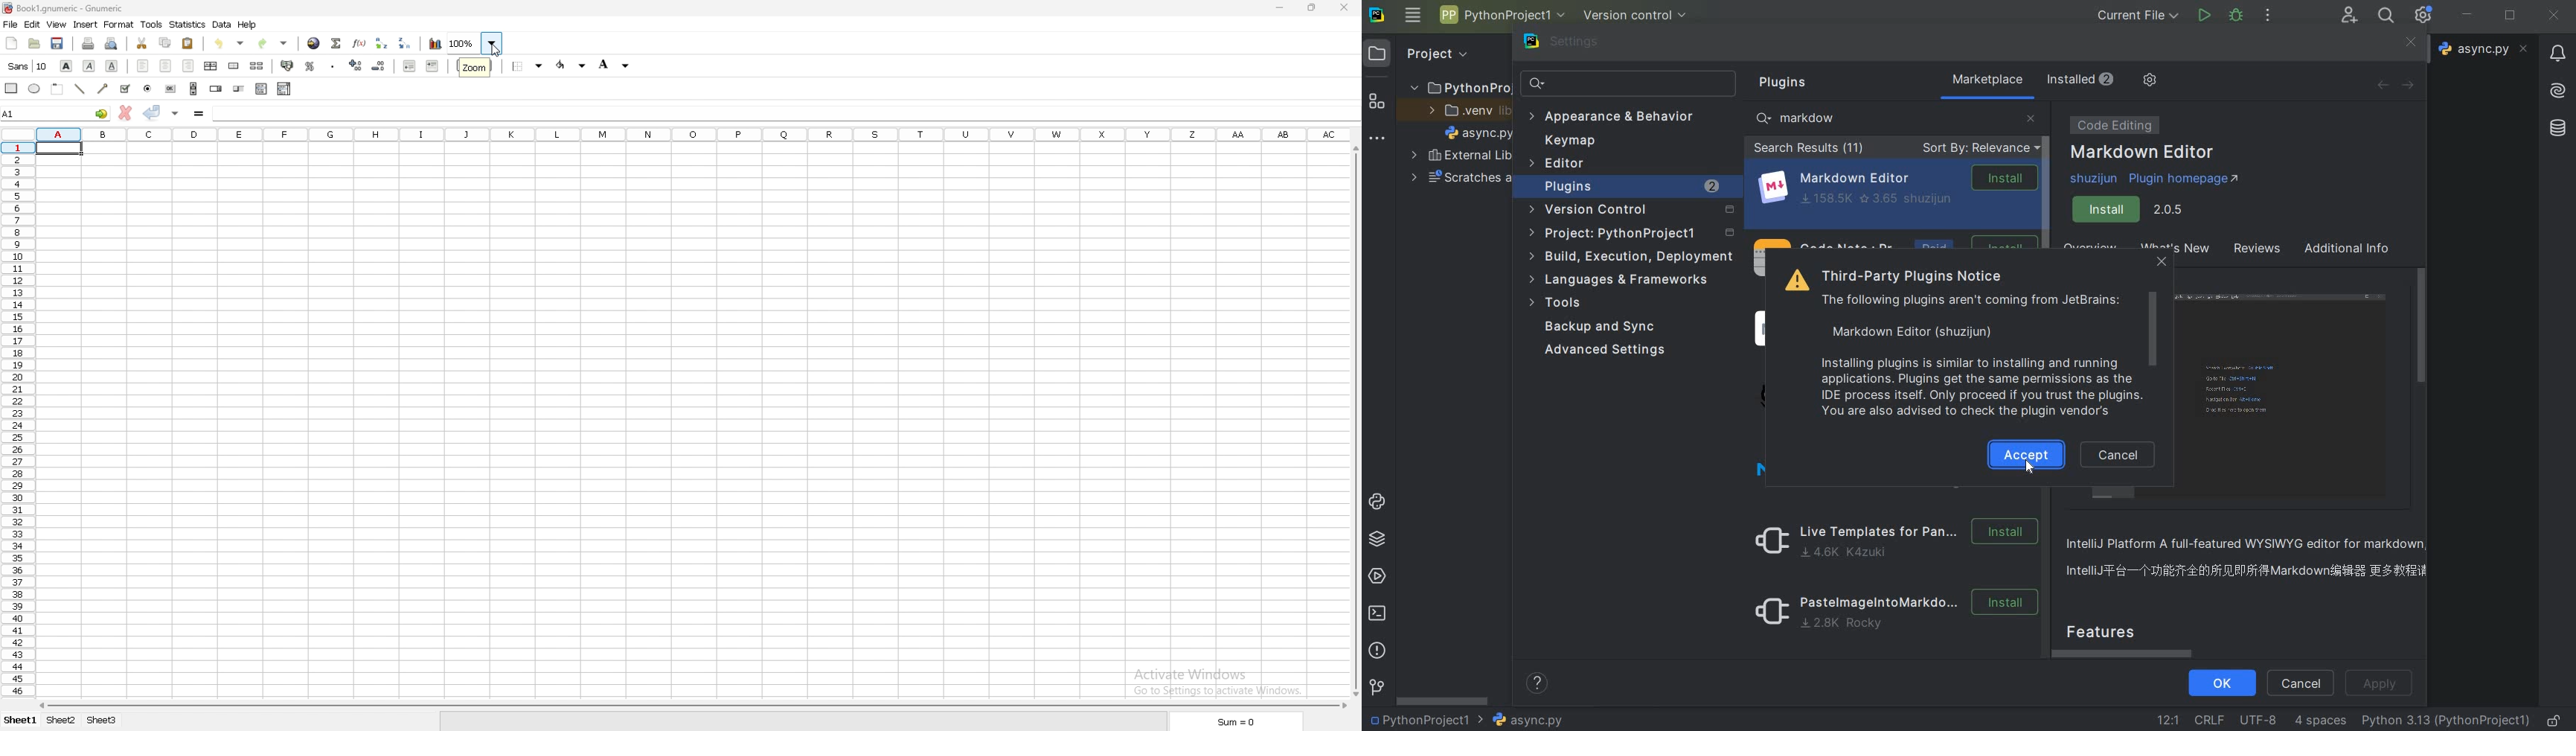 This screenshot has height=756, width=2576. What do you see at coordinates (2410, 42) in the screenshot?
I see `close` at bounding box center [2410, 42].